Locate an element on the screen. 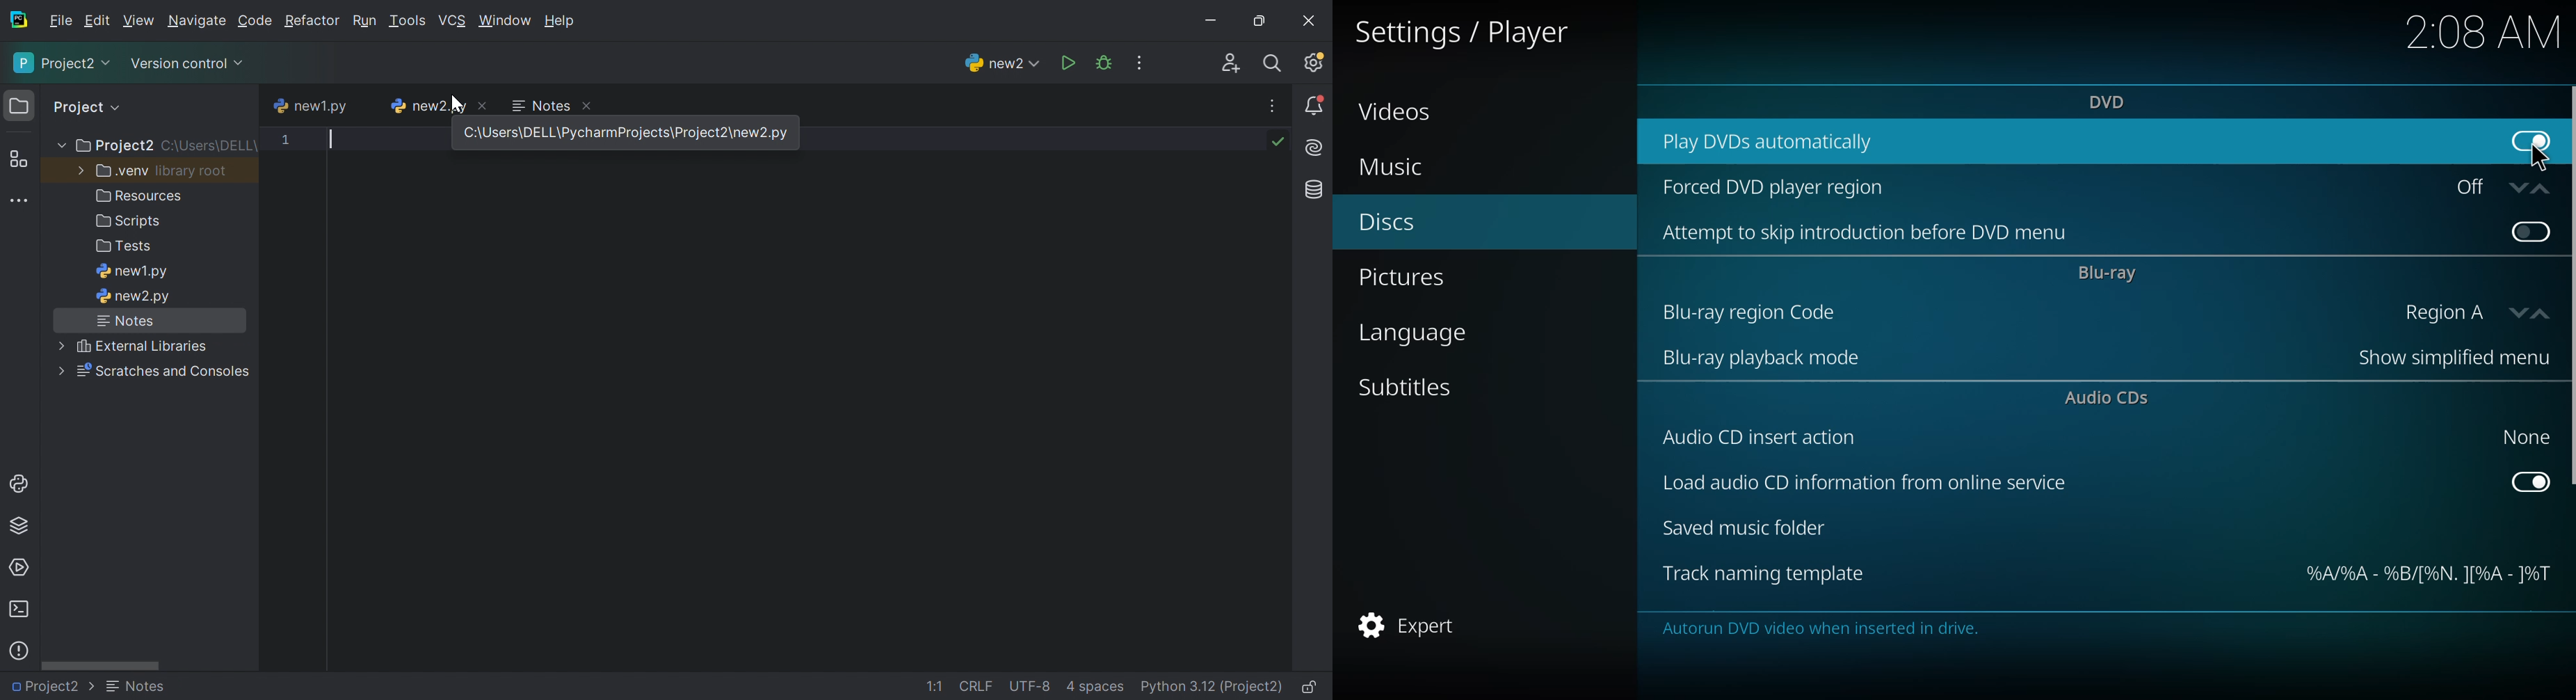  Python console is located at coordinates (20, 484).